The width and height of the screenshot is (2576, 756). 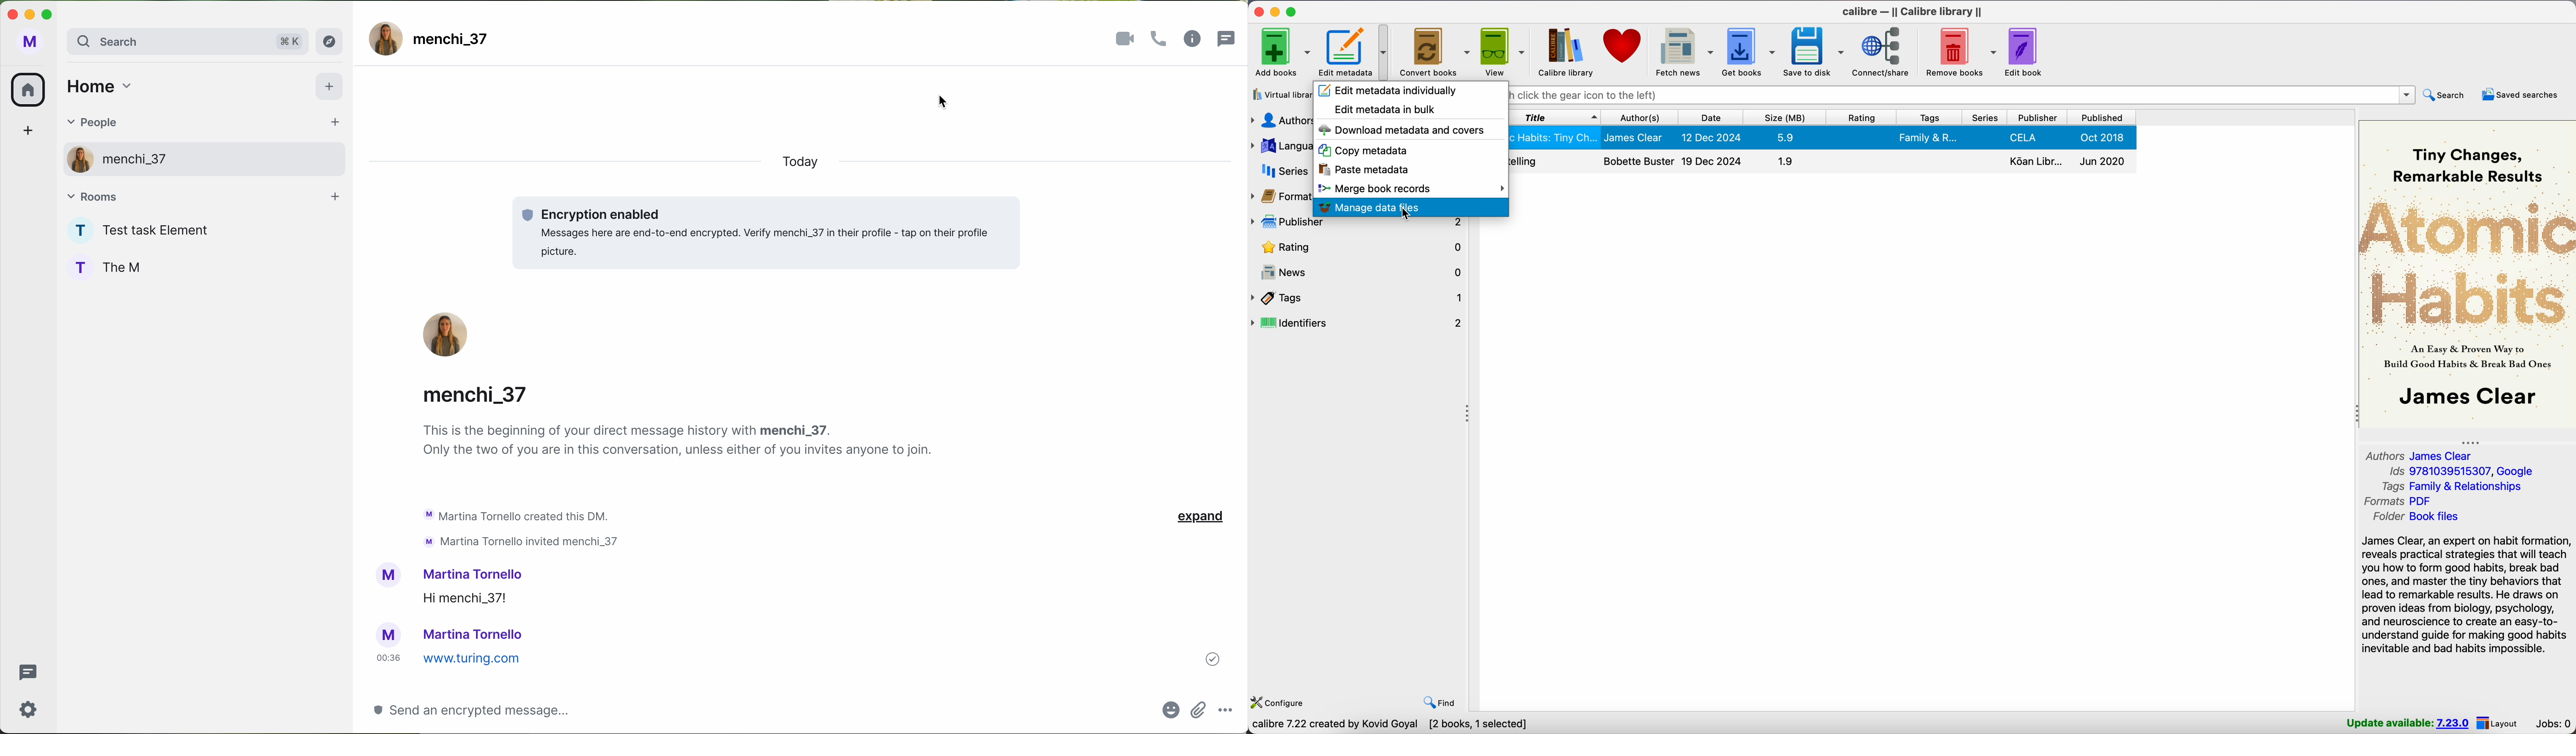 I want to click on The M, so click(x=127, y=266).